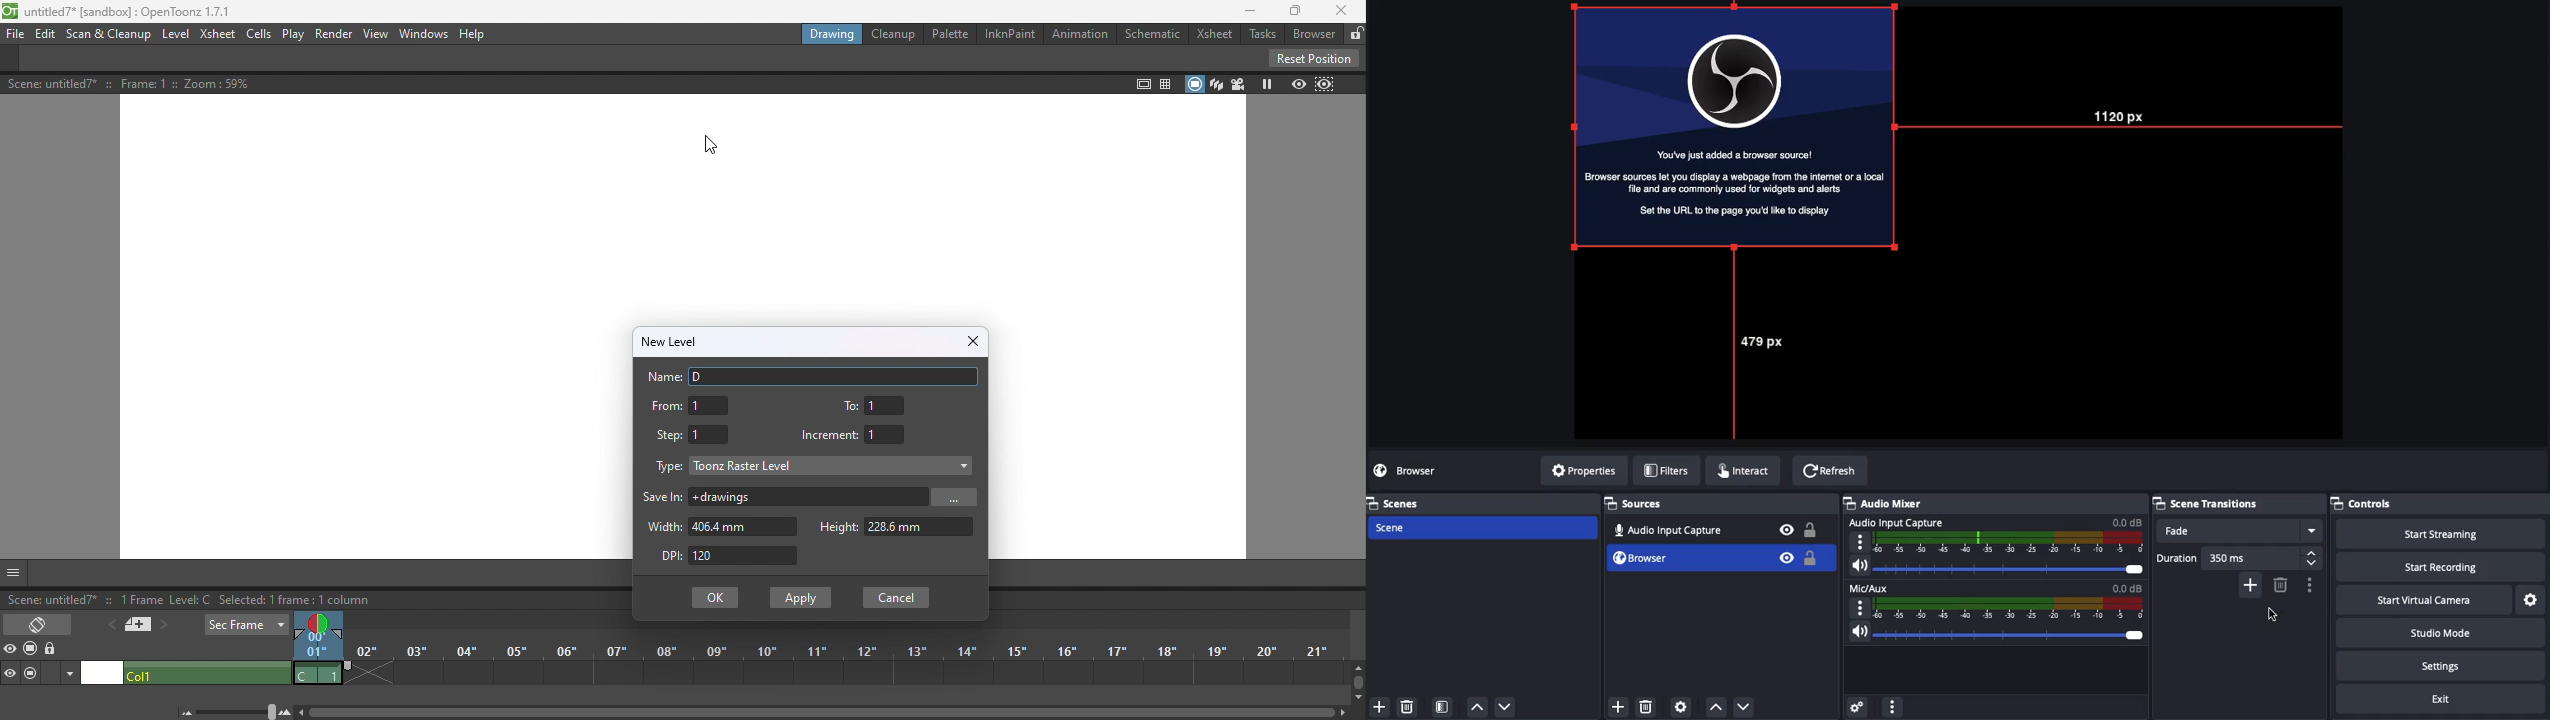 The image size is (2576, 728). What do you see at coordinates (2123, 122) in the screenshot?
I see `1120 px` at bounding box center [2123, 122].